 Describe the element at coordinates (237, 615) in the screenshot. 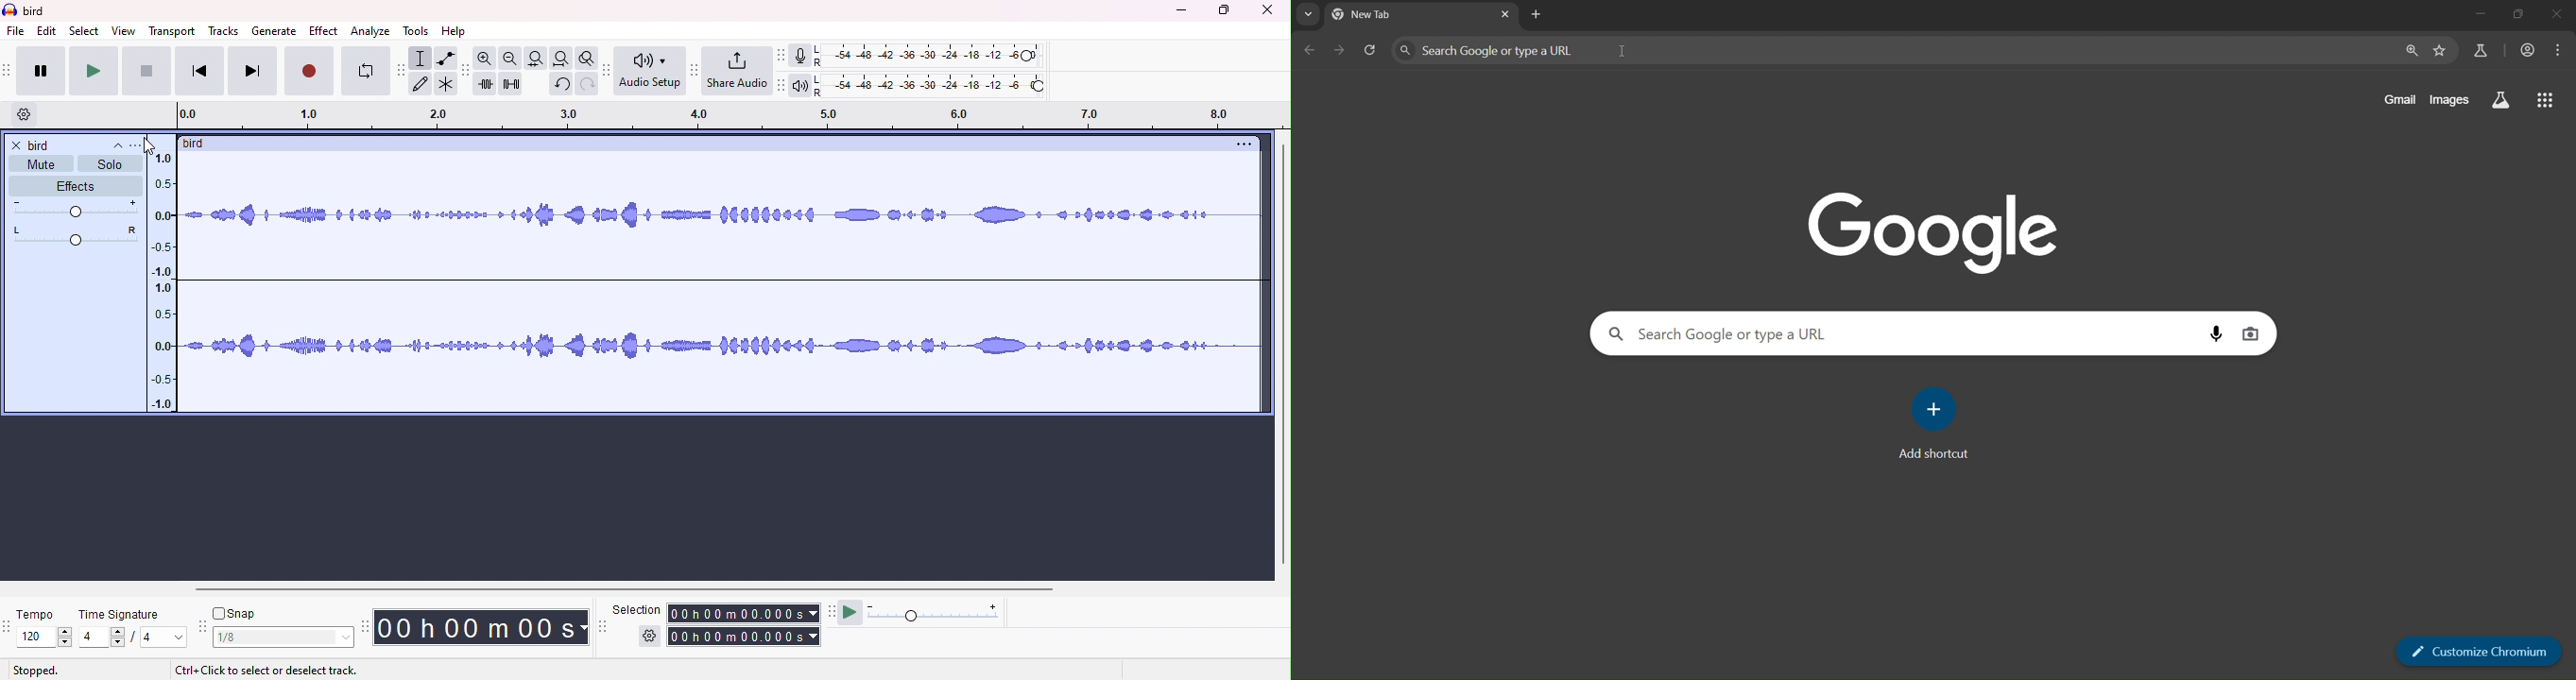

I see `snap` at that location.